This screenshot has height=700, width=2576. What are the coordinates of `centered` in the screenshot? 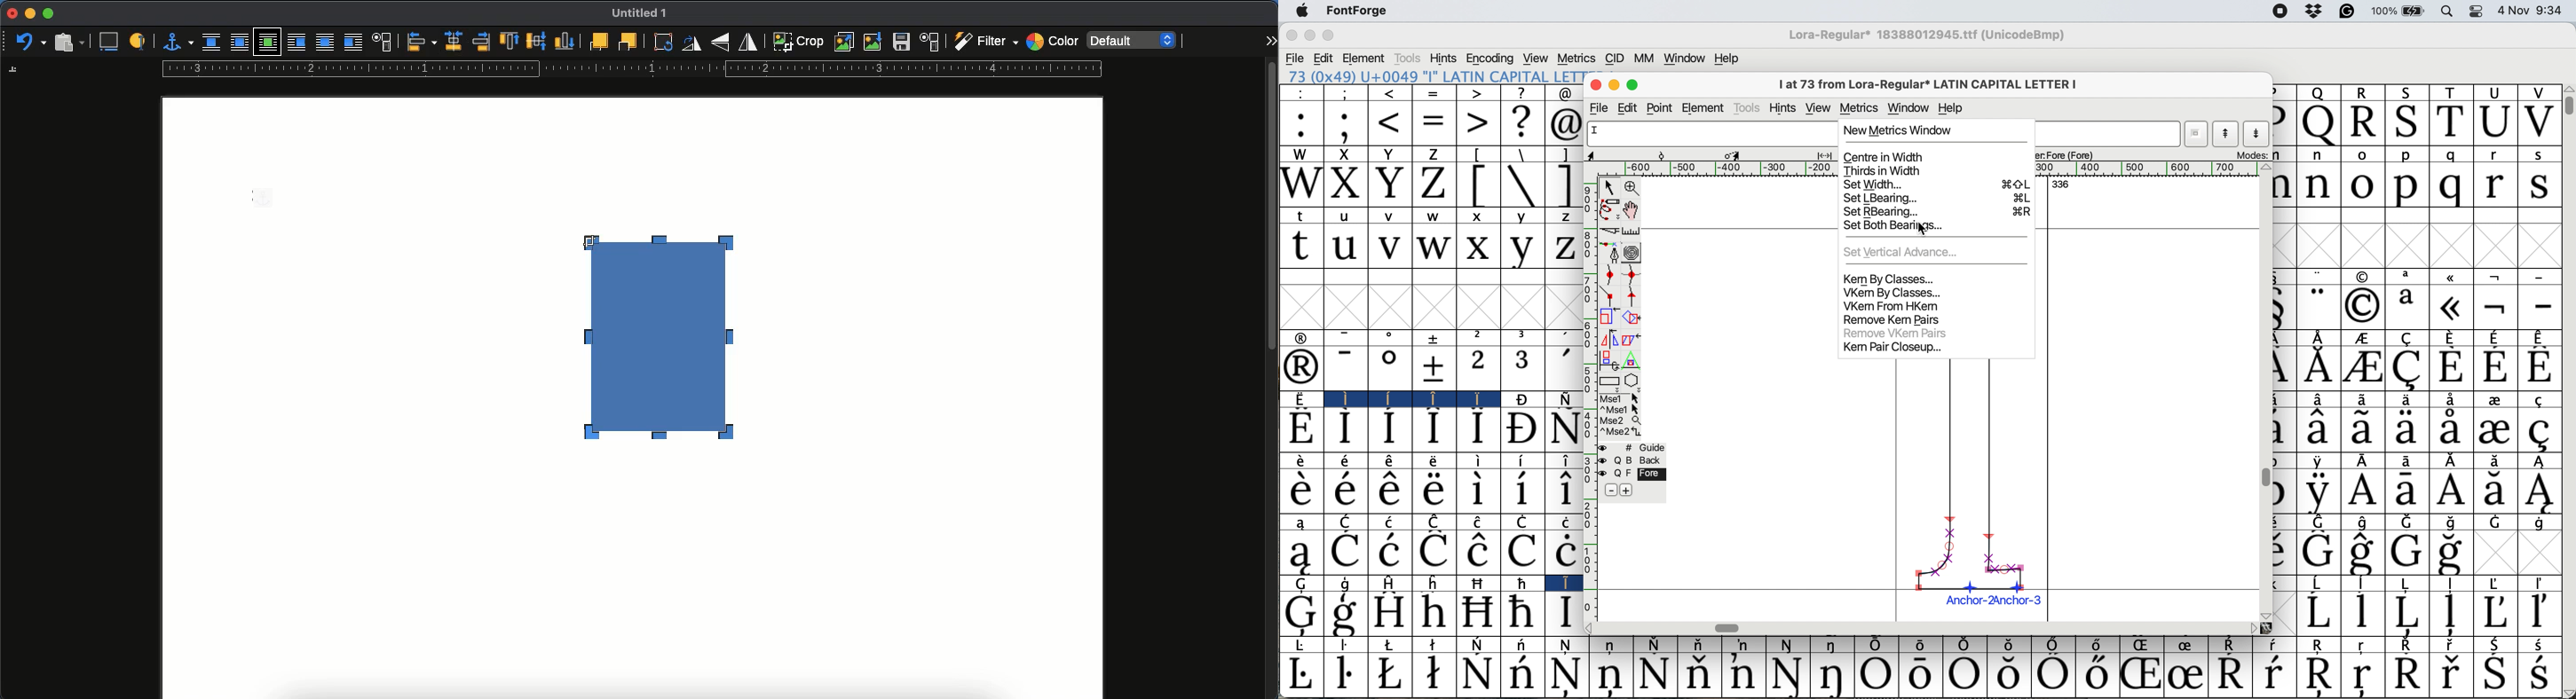 It's located at (454, 42).